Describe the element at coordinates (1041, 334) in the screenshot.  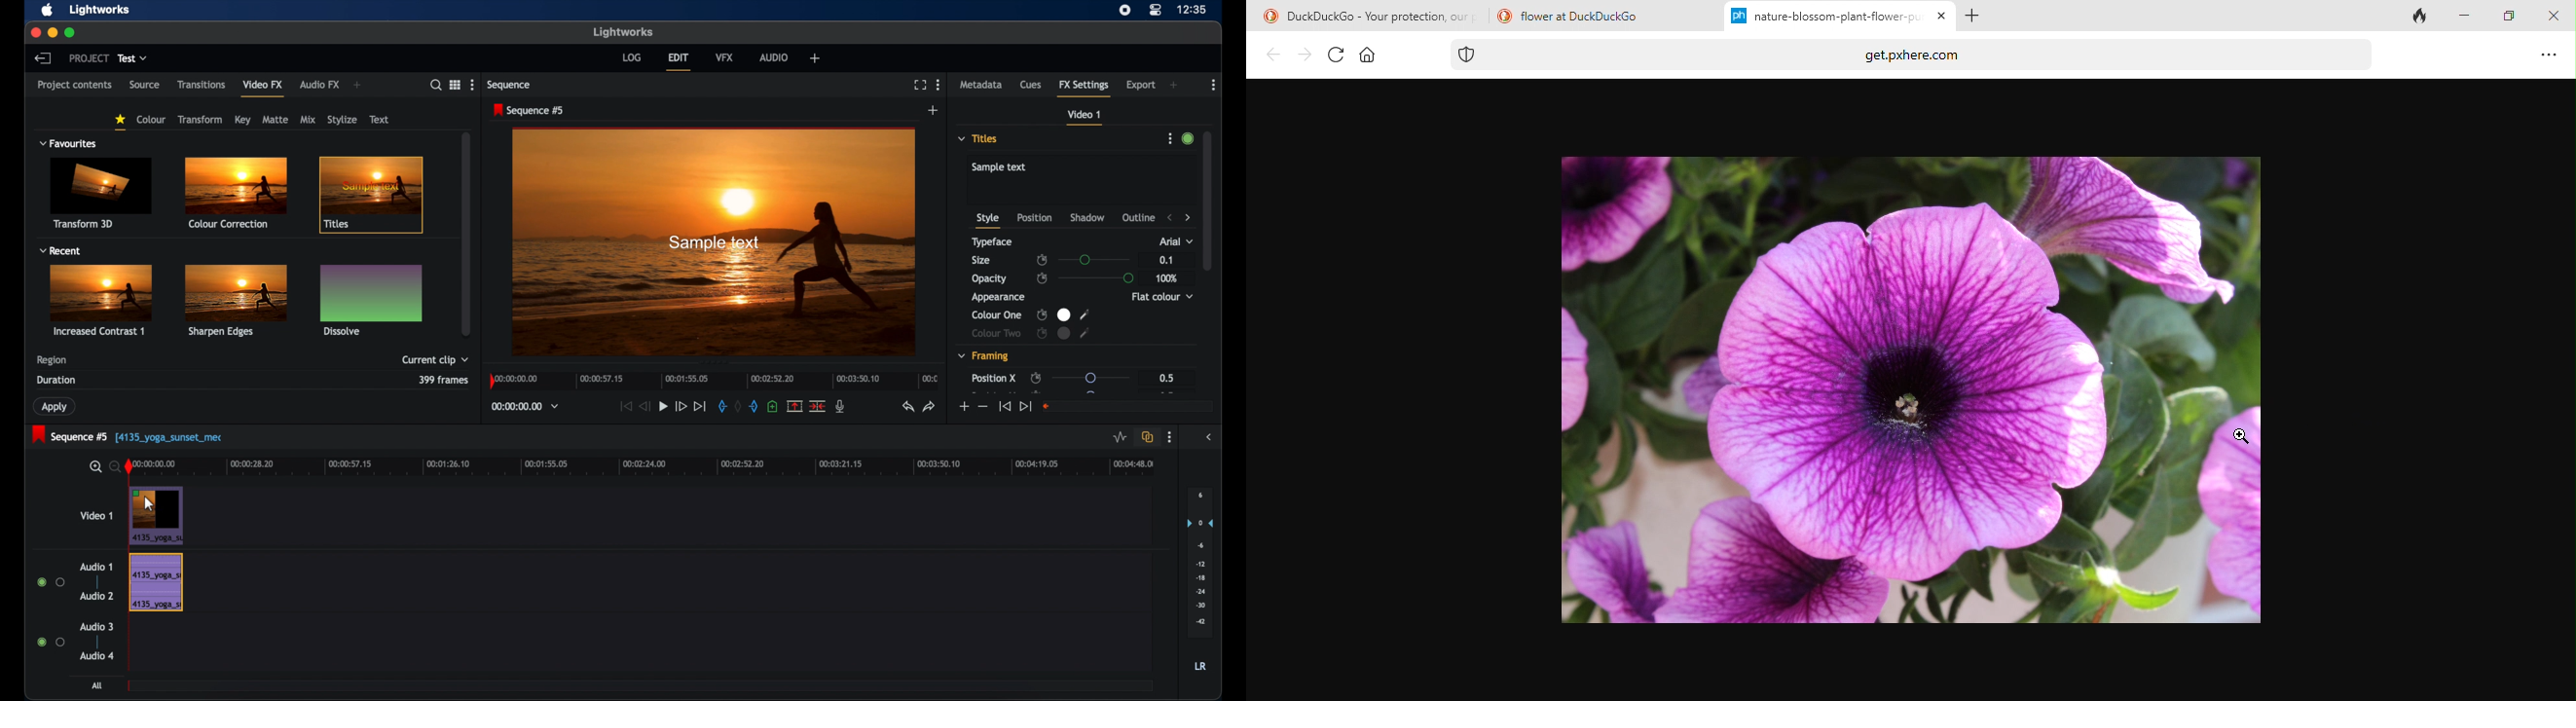
I see `enable/disable` at that location.